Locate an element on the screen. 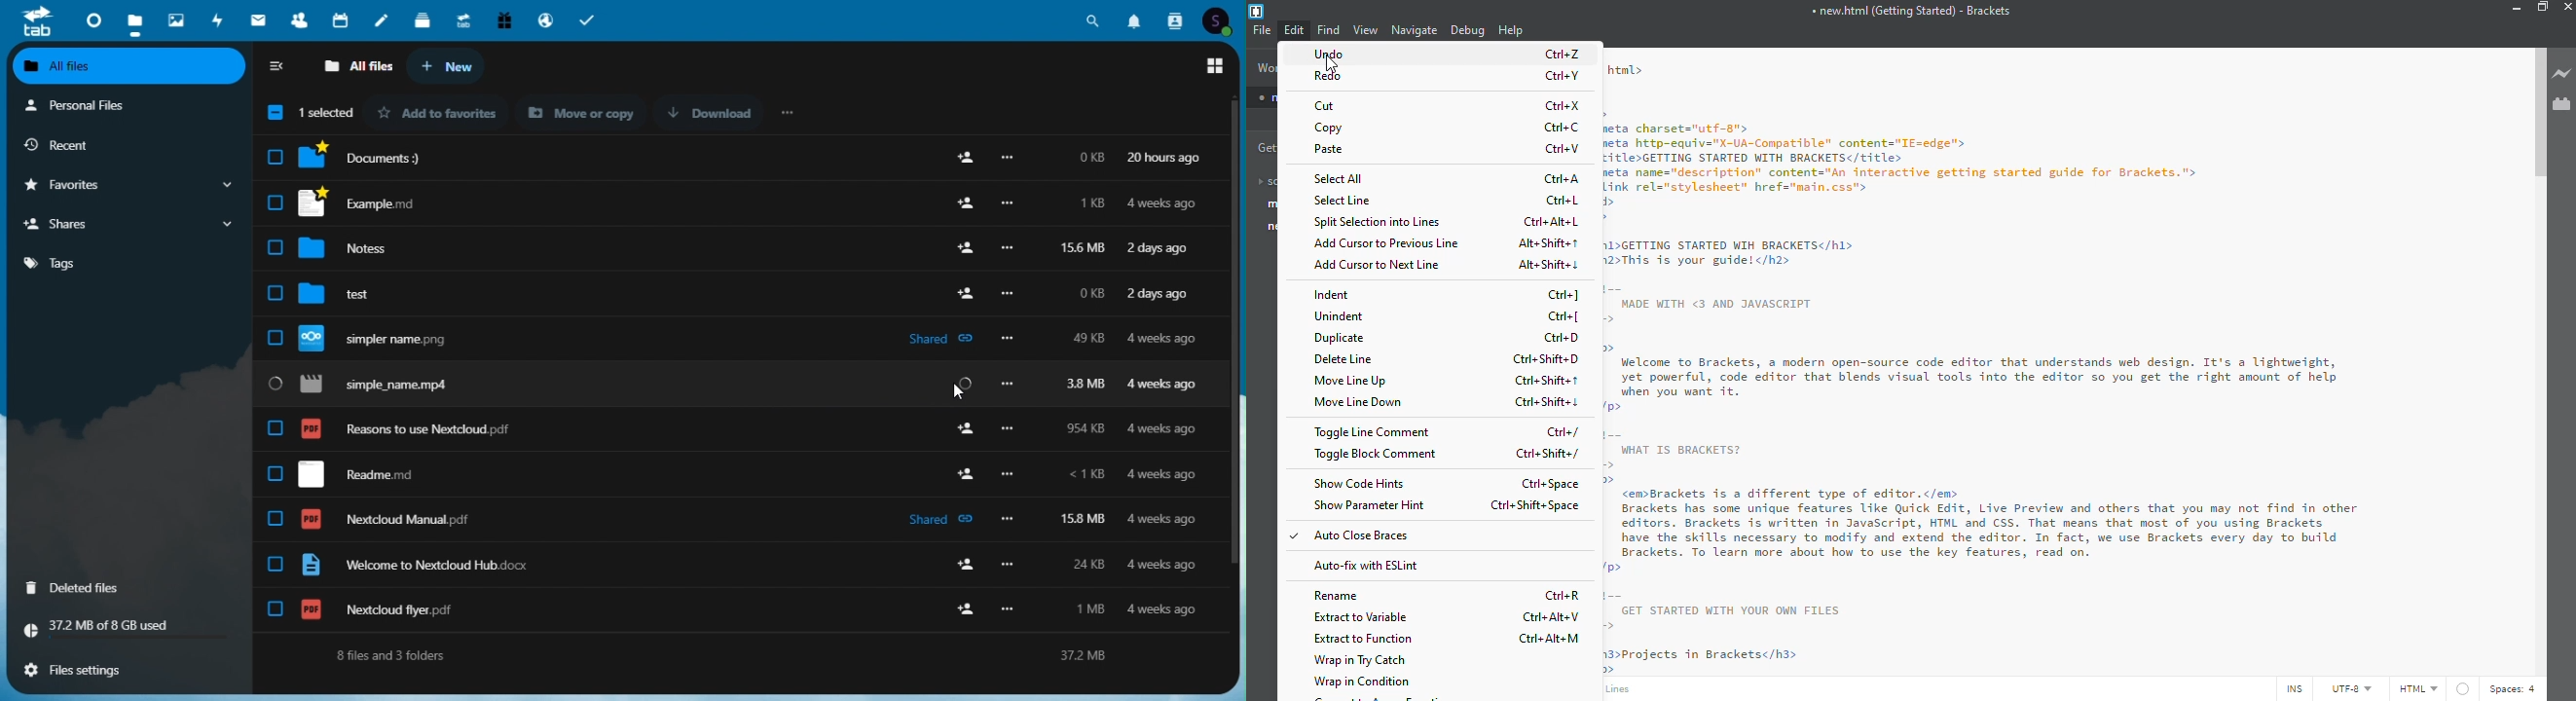  ctrl+c is located at coordinates (1565, 127).